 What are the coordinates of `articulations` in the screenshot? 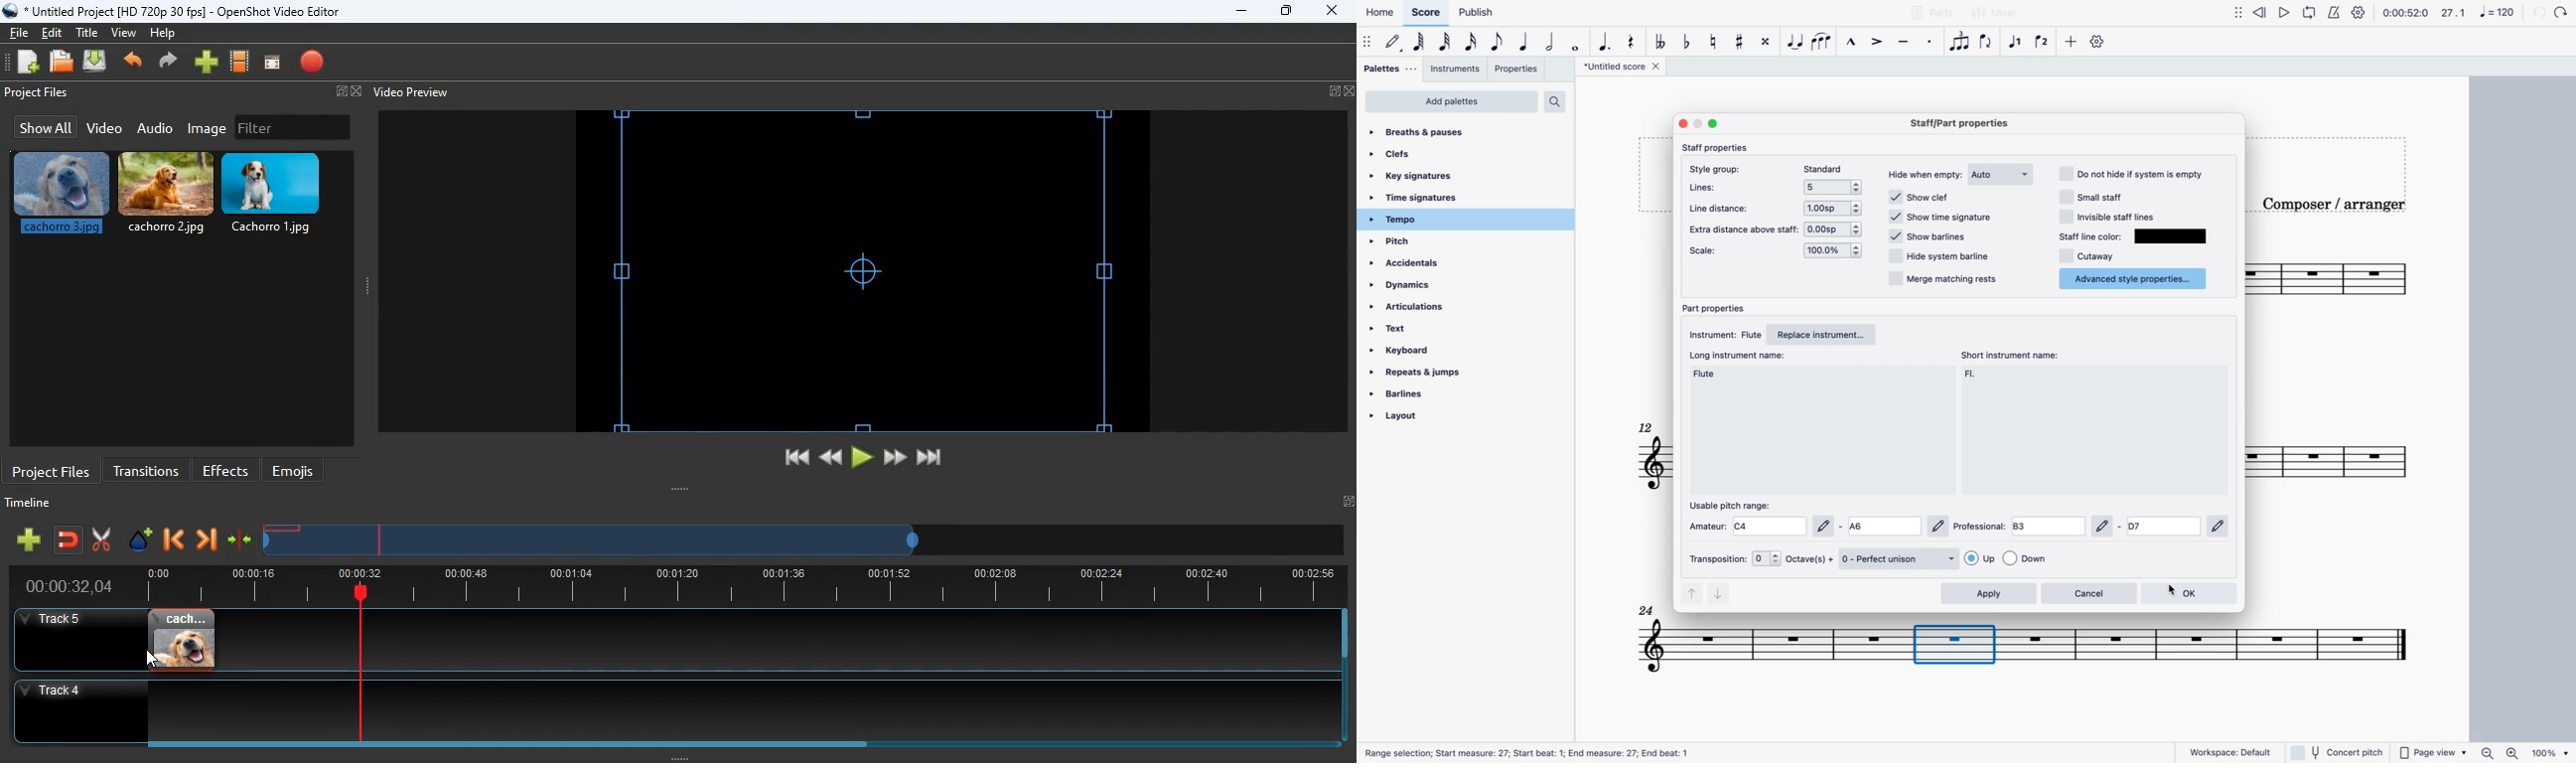 It's located at (1426, 307).